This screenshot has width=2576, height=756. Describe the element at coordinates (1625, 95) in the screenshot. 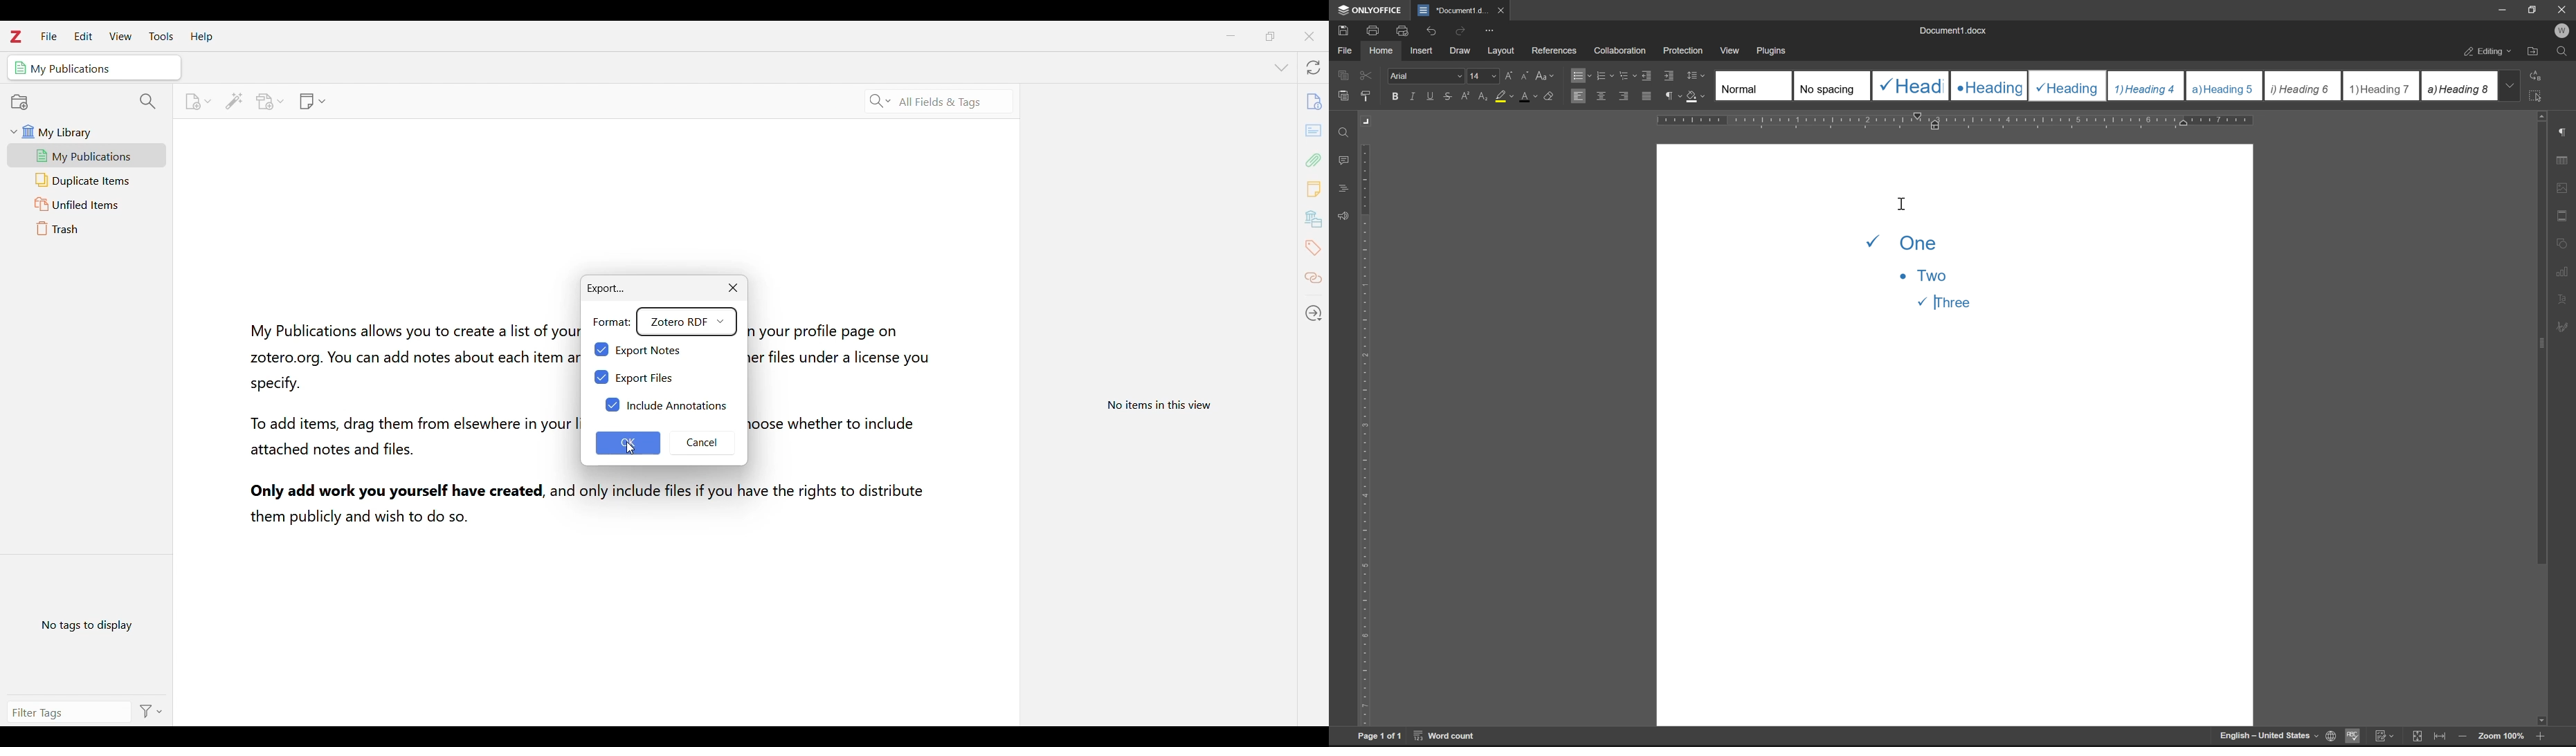

I see `align right` at that location.